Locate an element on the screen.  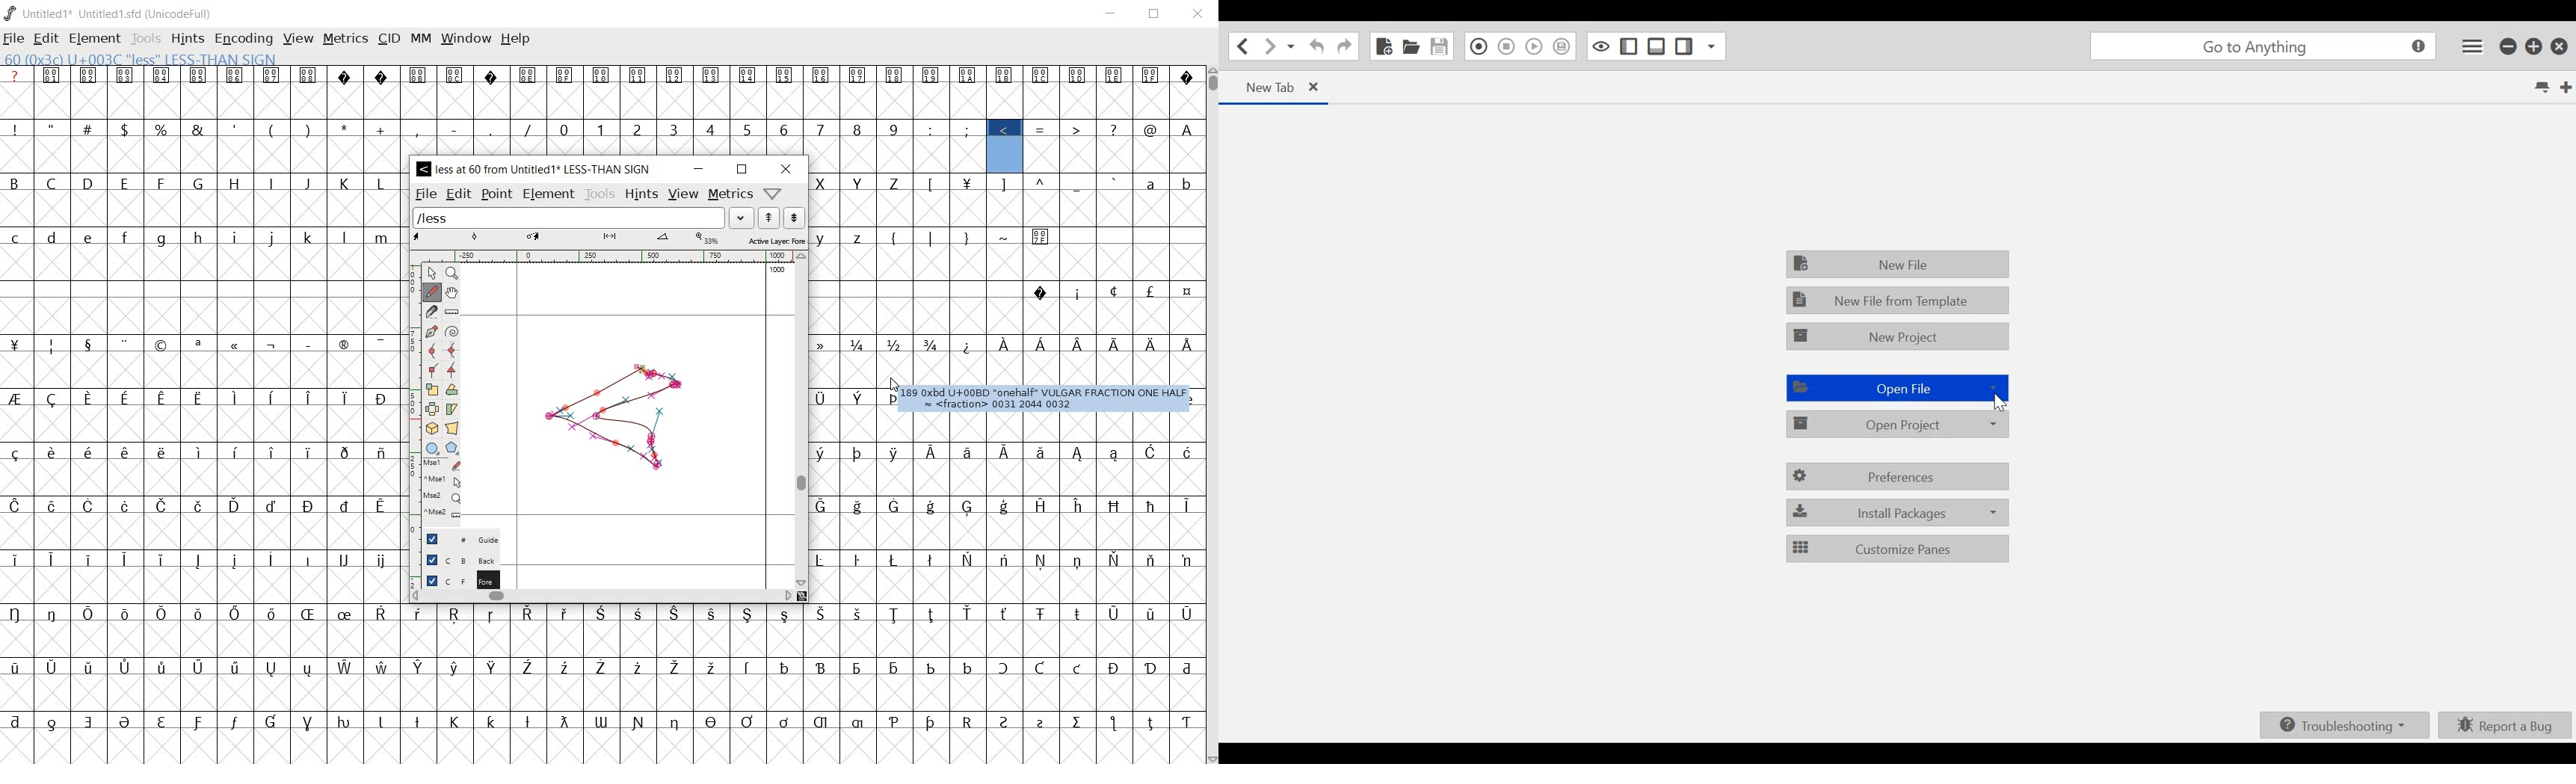
hints is located at coordinates (187, 40).